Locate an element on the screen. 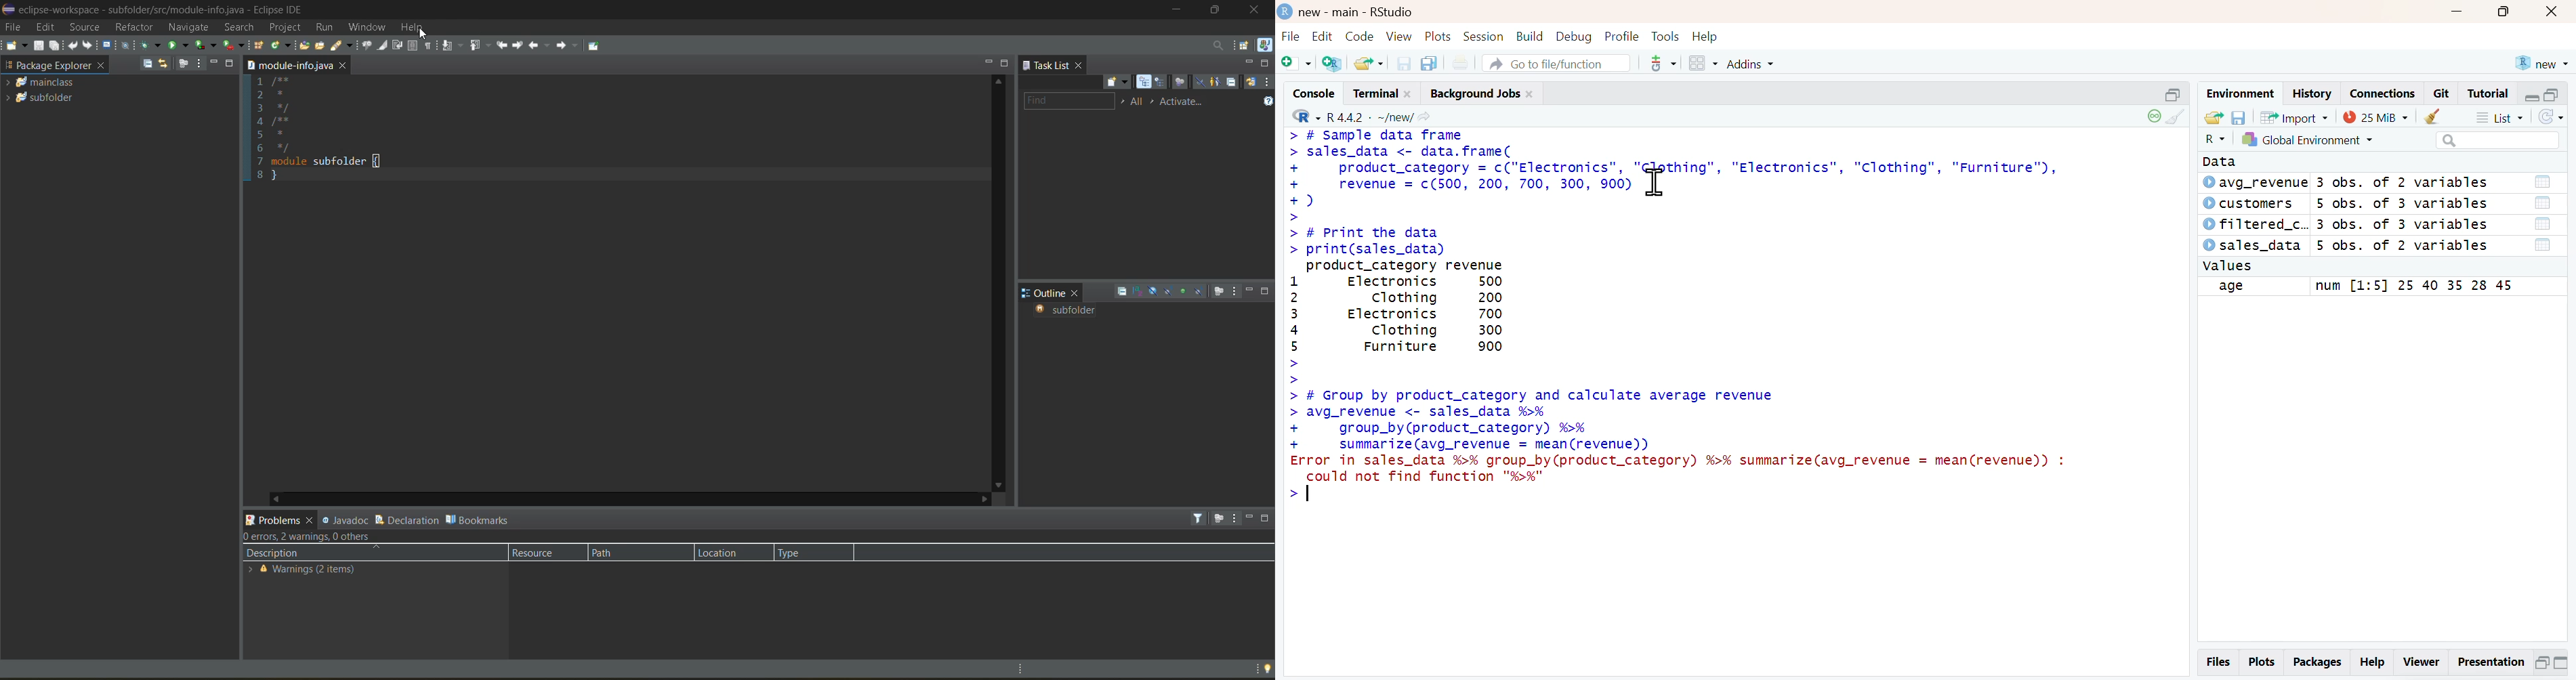 This screenshot has width=2576, height=700. Minimize pane is located at coordinates (2541, 665).